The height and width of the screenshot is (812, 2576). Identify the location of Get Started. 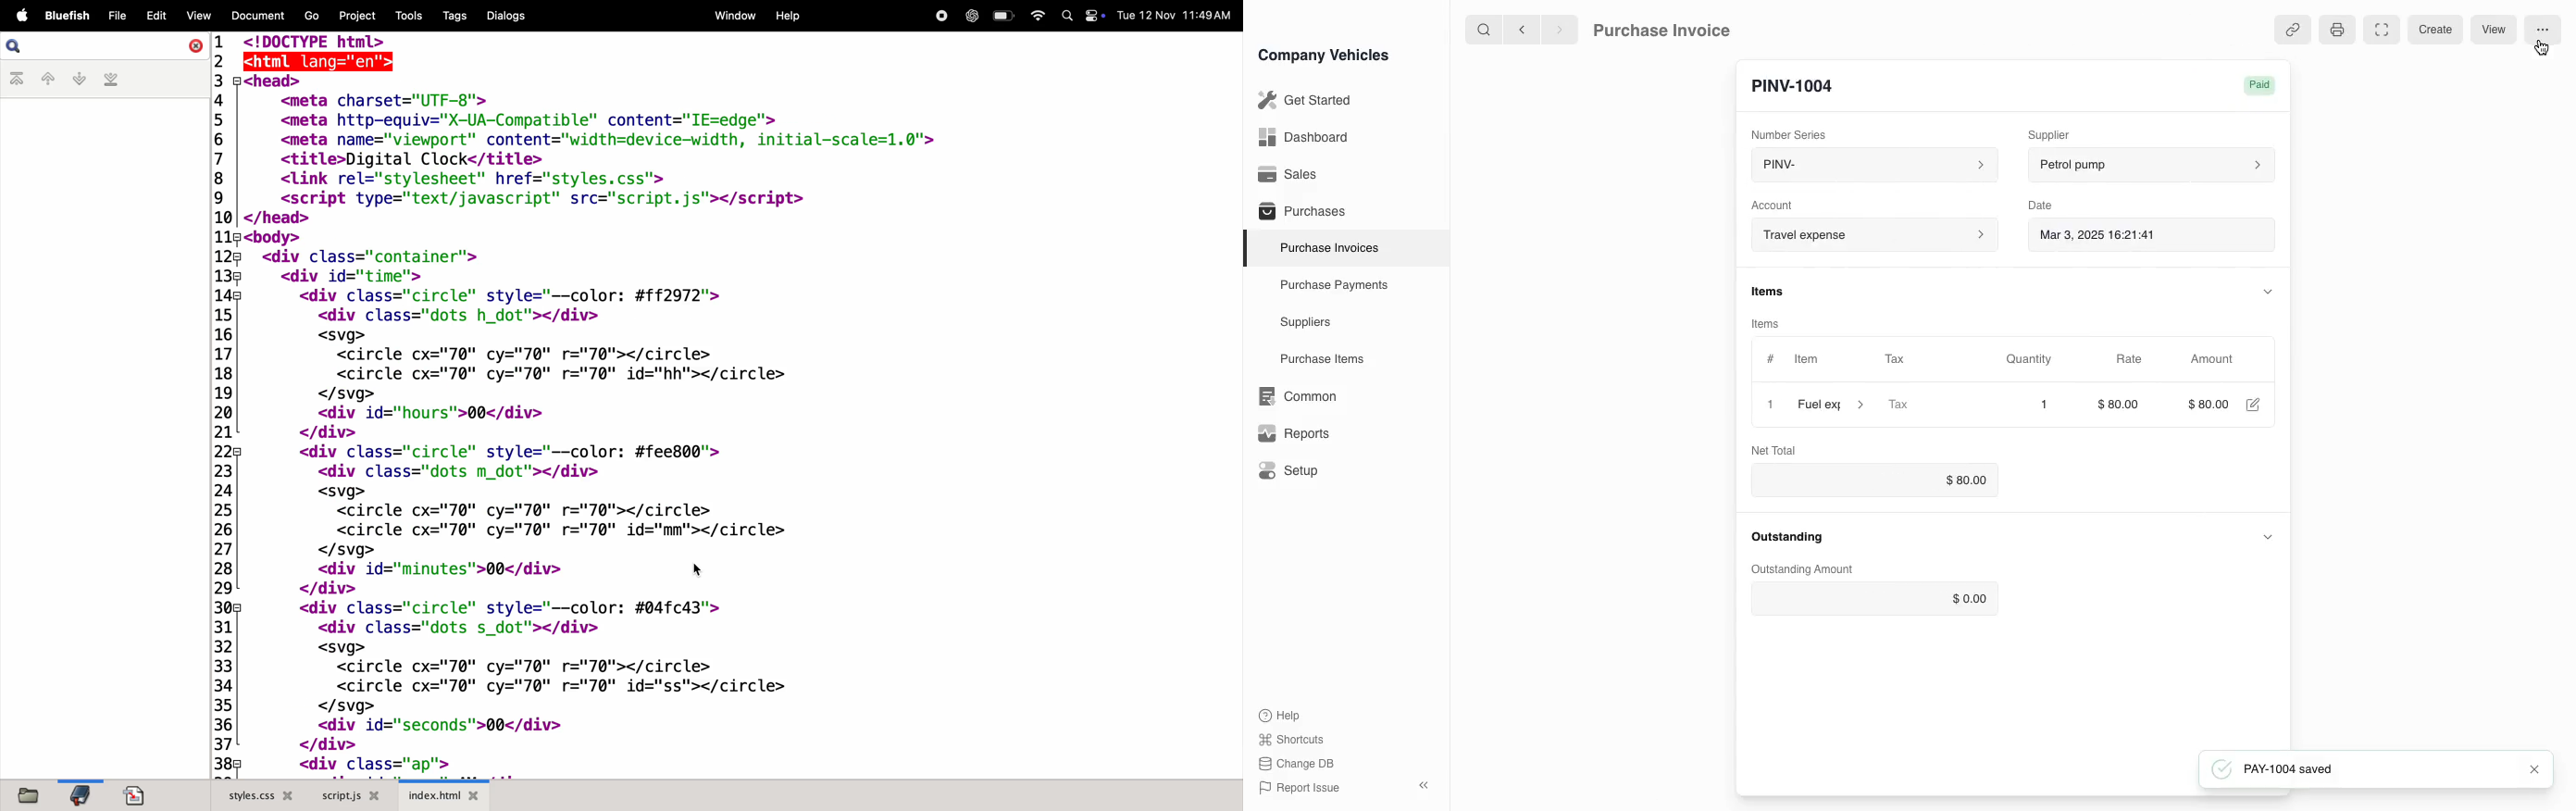
(1301, 100).